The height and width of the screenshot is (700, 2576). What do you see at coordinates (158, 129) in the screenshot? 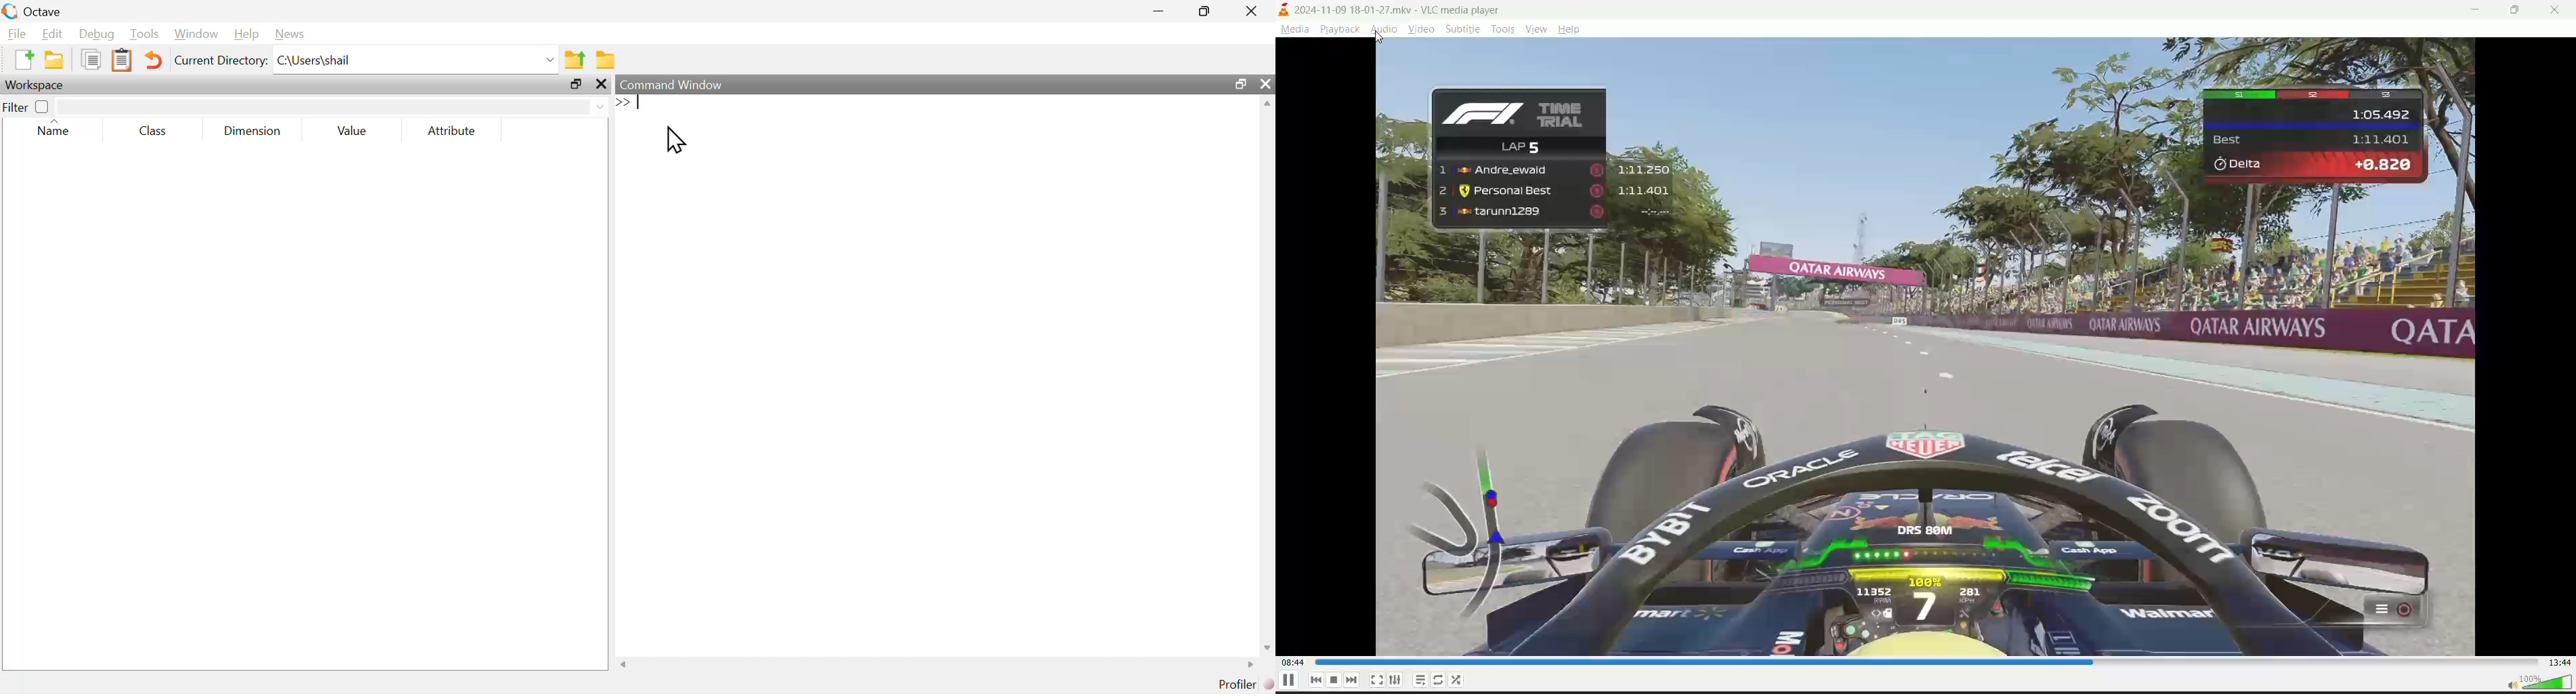
I see `Class` at bounding box center [158, 129].